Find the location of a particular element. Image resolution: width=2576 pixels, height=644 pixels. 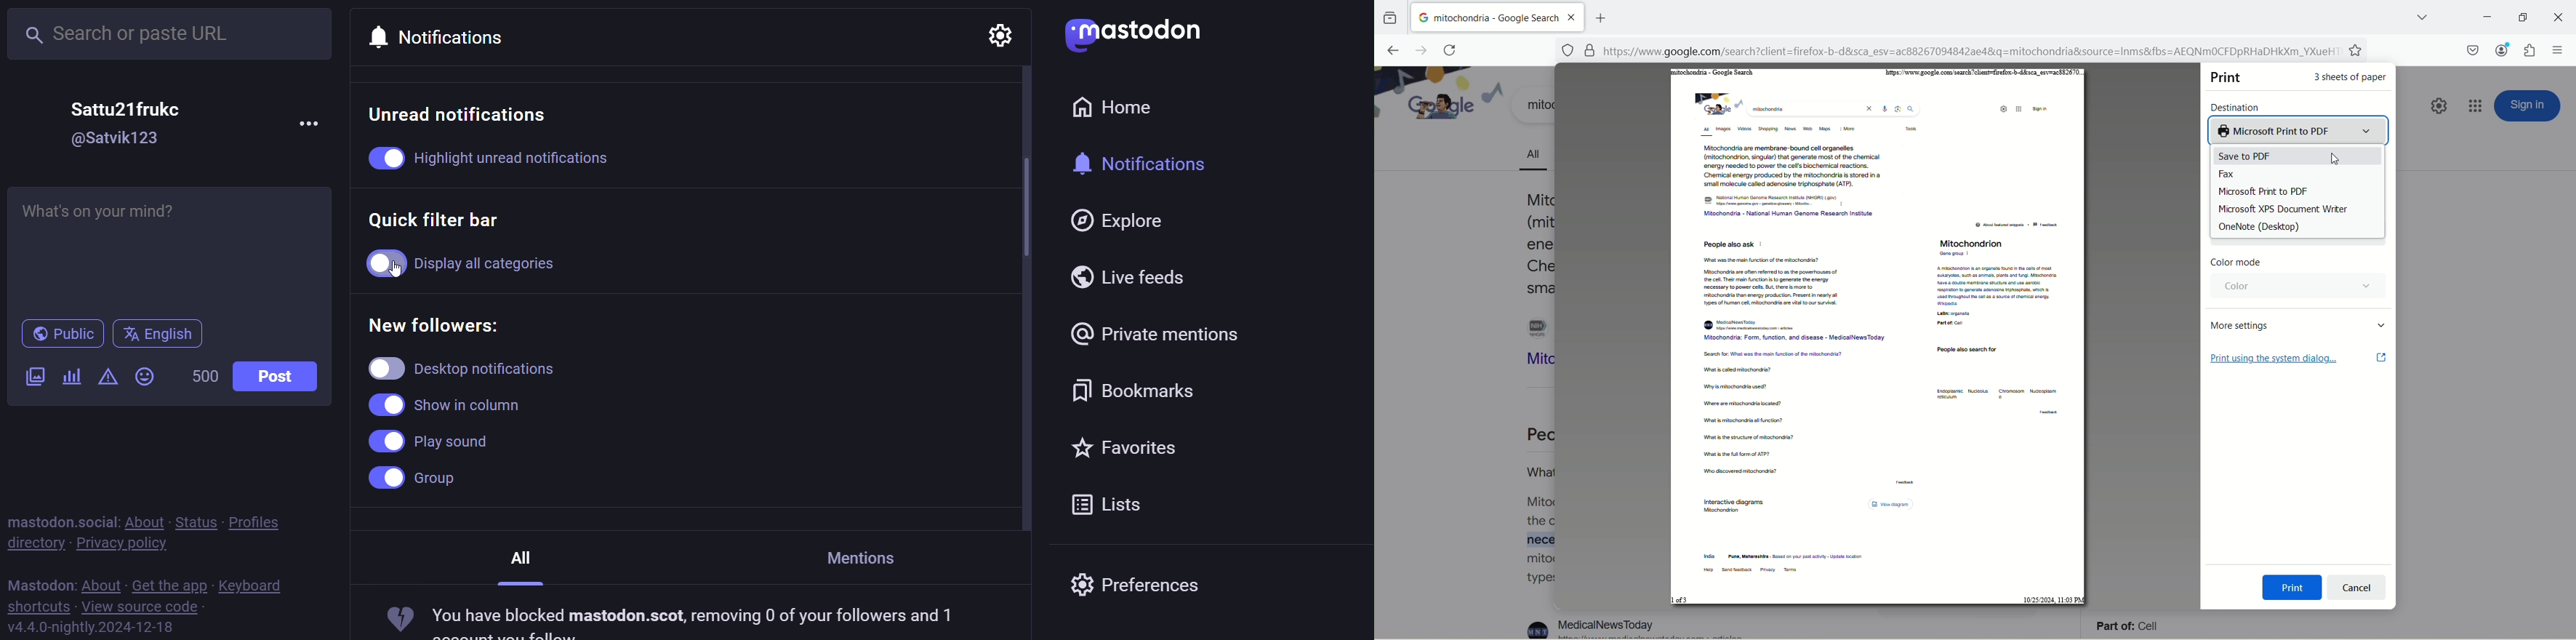

cursor is located at coordinates (409, 268).